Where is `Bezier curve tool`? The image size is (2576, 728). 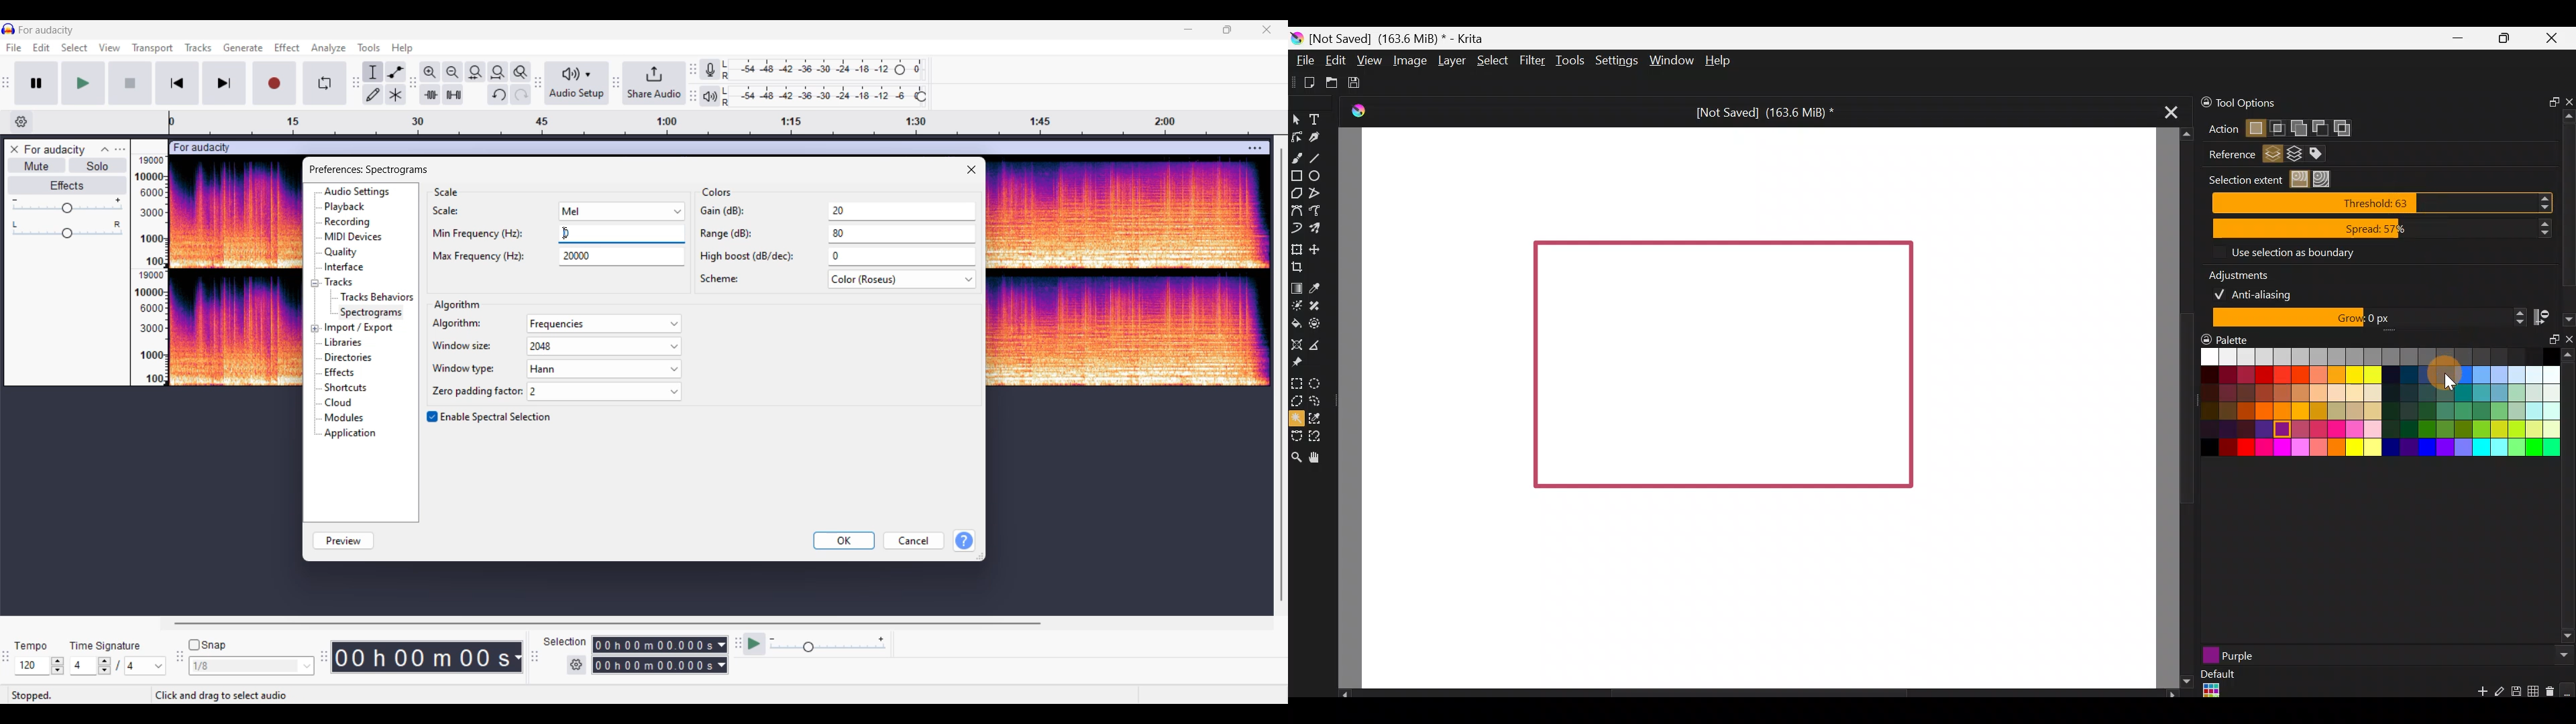
Bezier curve tool is located at coordinates (1296, 208).